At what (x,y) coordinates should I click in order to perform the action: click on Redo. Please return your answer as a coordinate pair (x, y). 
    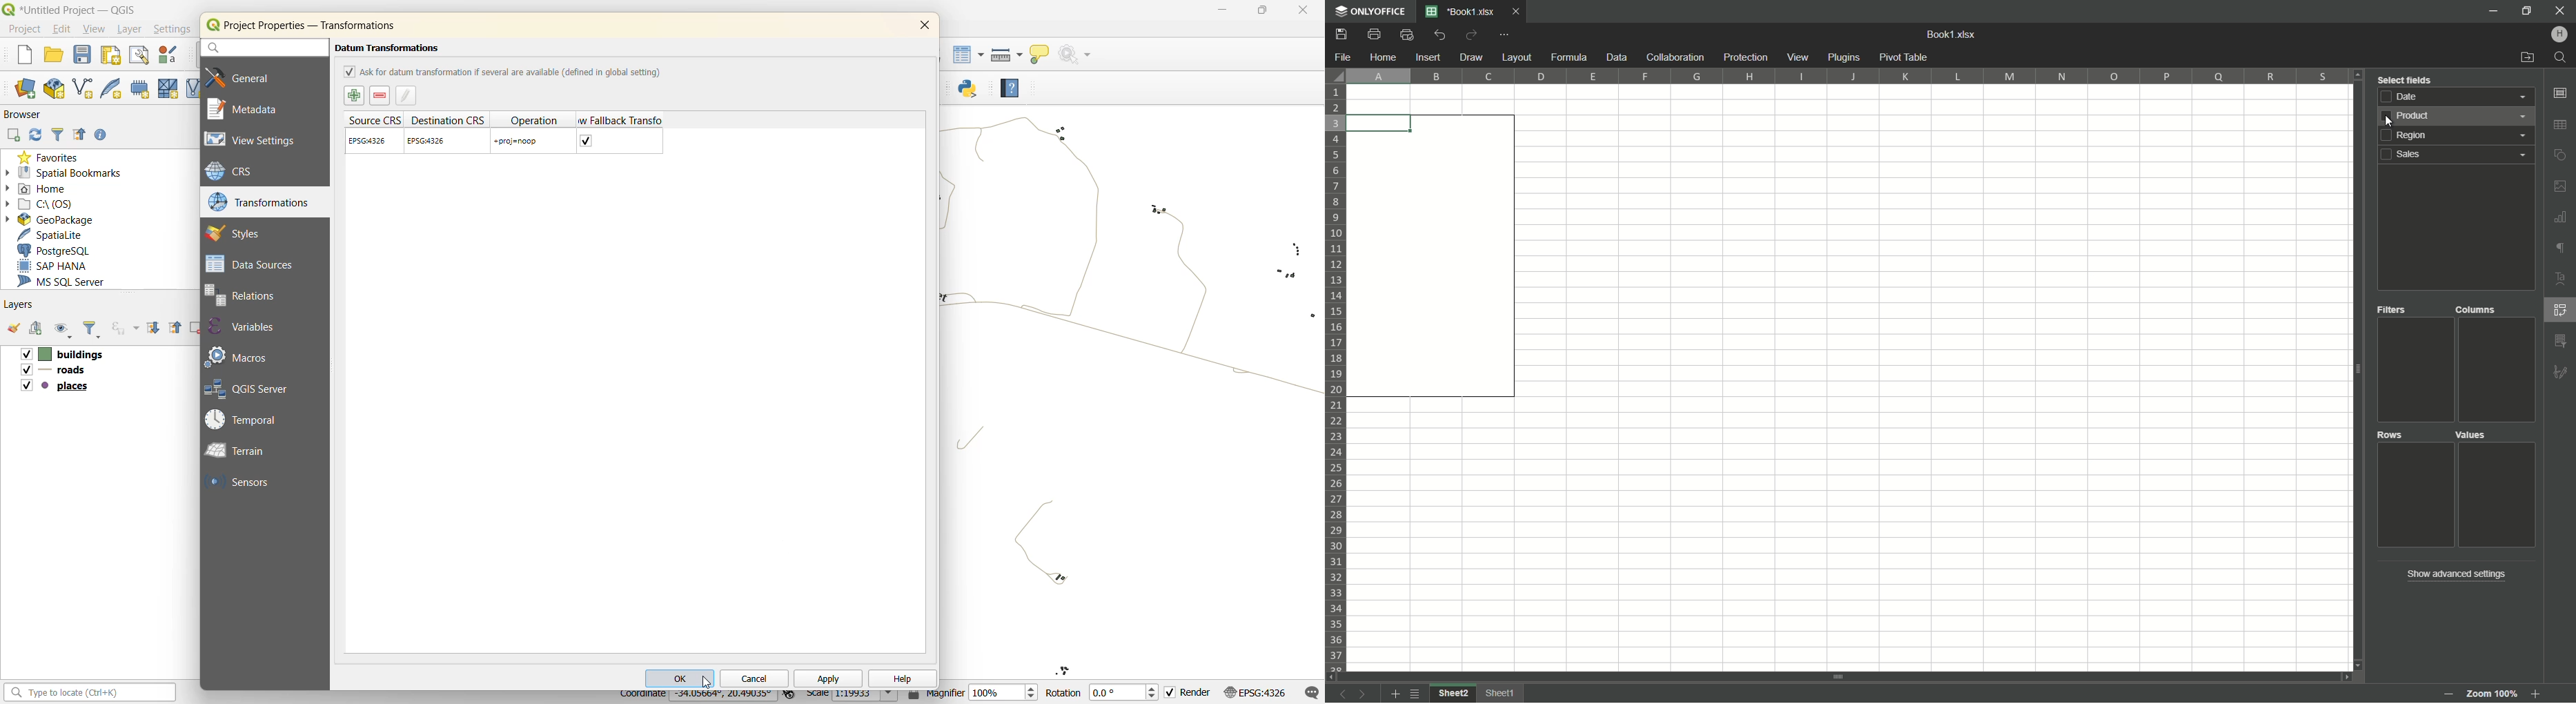
    Looking at the image, I should click on (1472, 34).